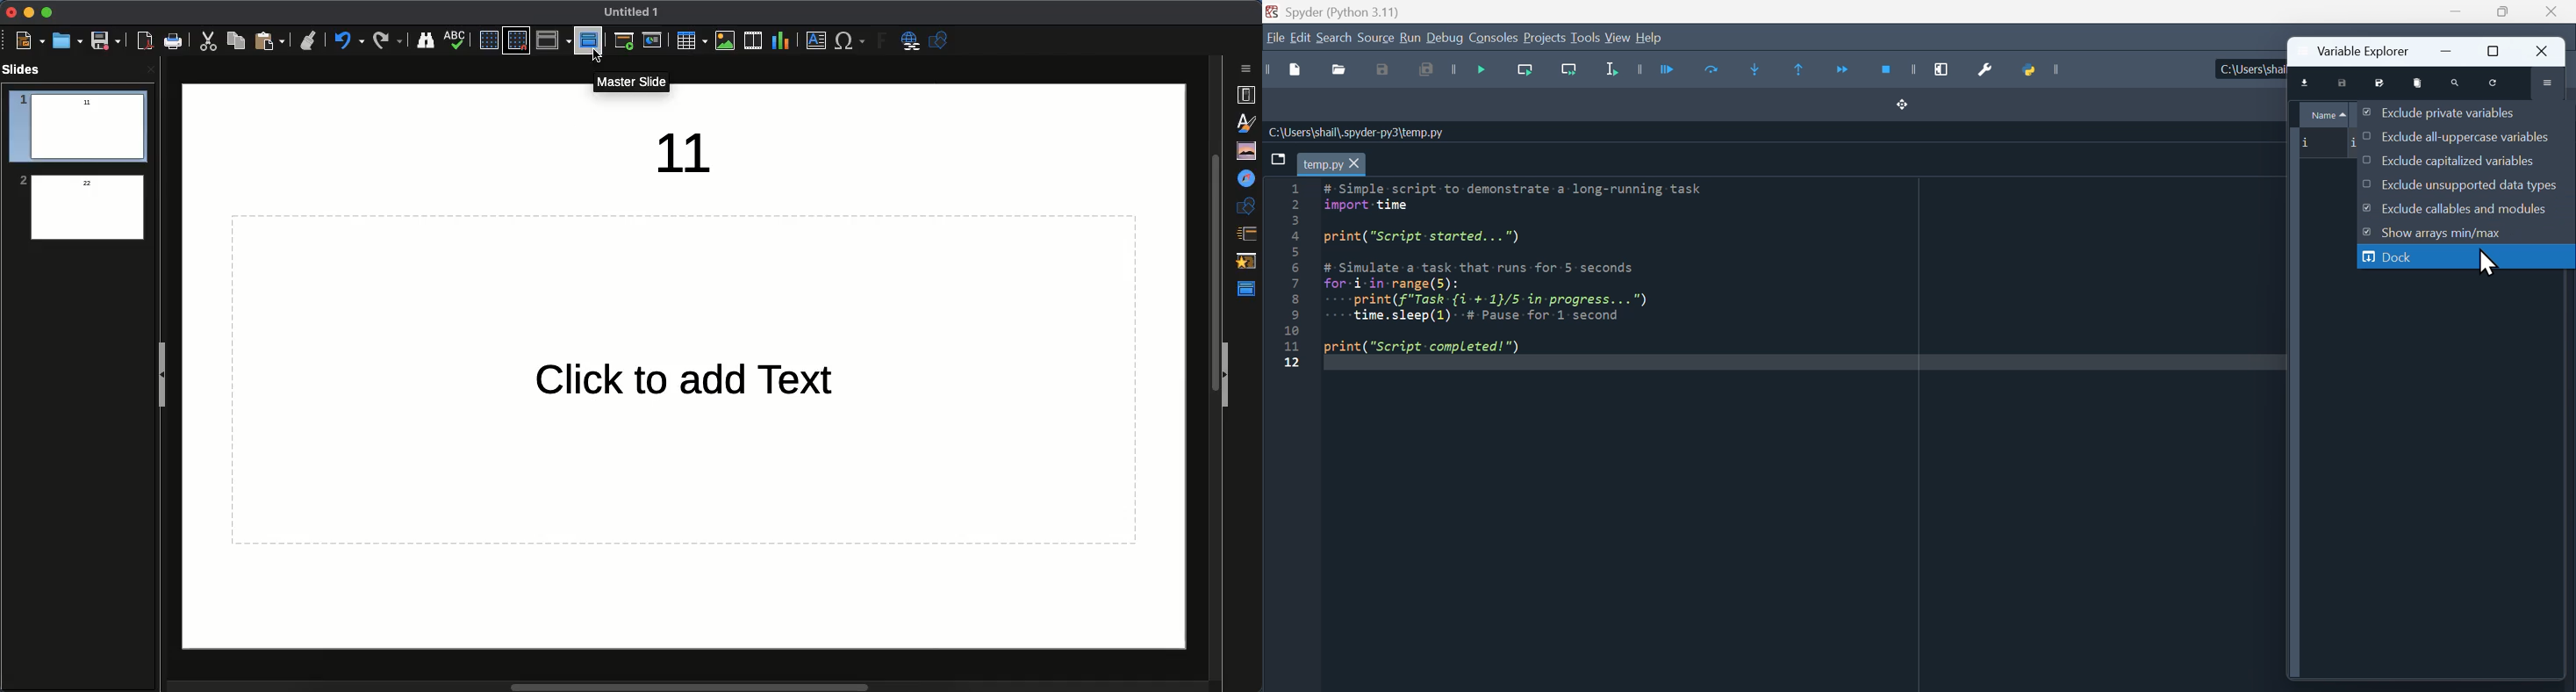 This screenshot has height=700, width=2576. What do you see at coordinates (2326, 113) in the screenshot?
I see `Name` at bounding box center [2326, 113].